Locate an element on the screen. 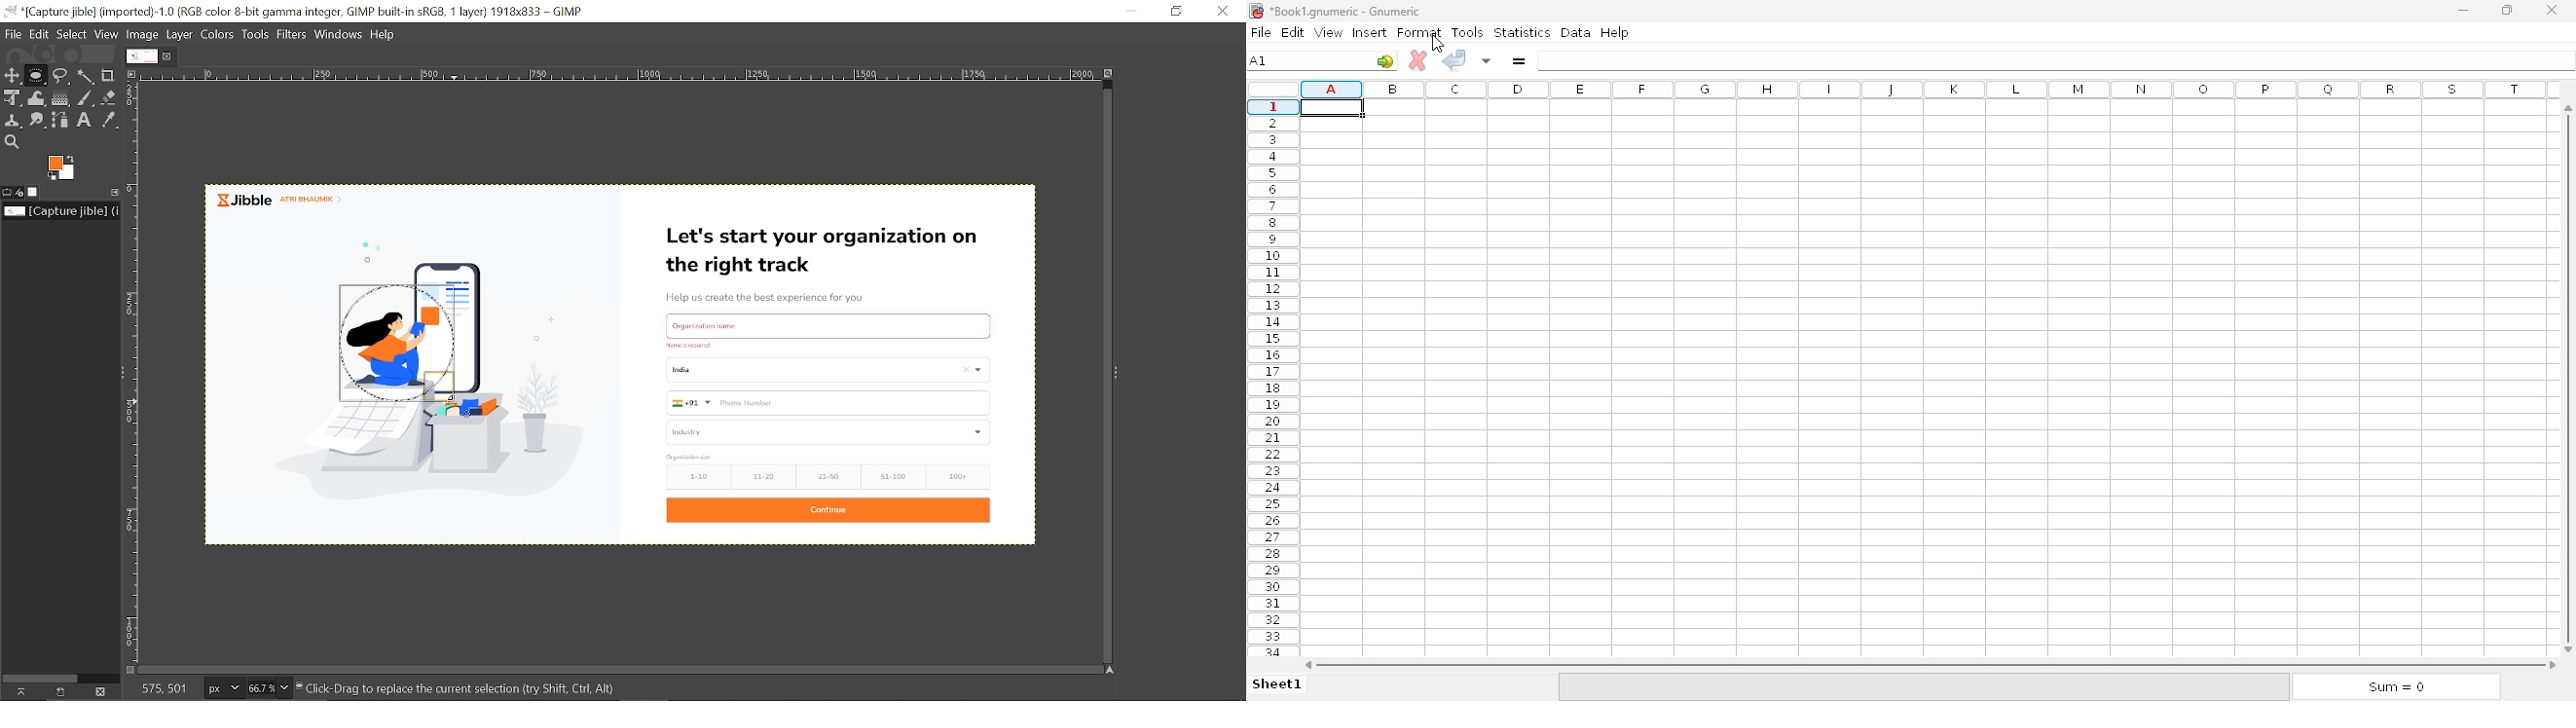  Current zoom is located at coordinates (259, 688).